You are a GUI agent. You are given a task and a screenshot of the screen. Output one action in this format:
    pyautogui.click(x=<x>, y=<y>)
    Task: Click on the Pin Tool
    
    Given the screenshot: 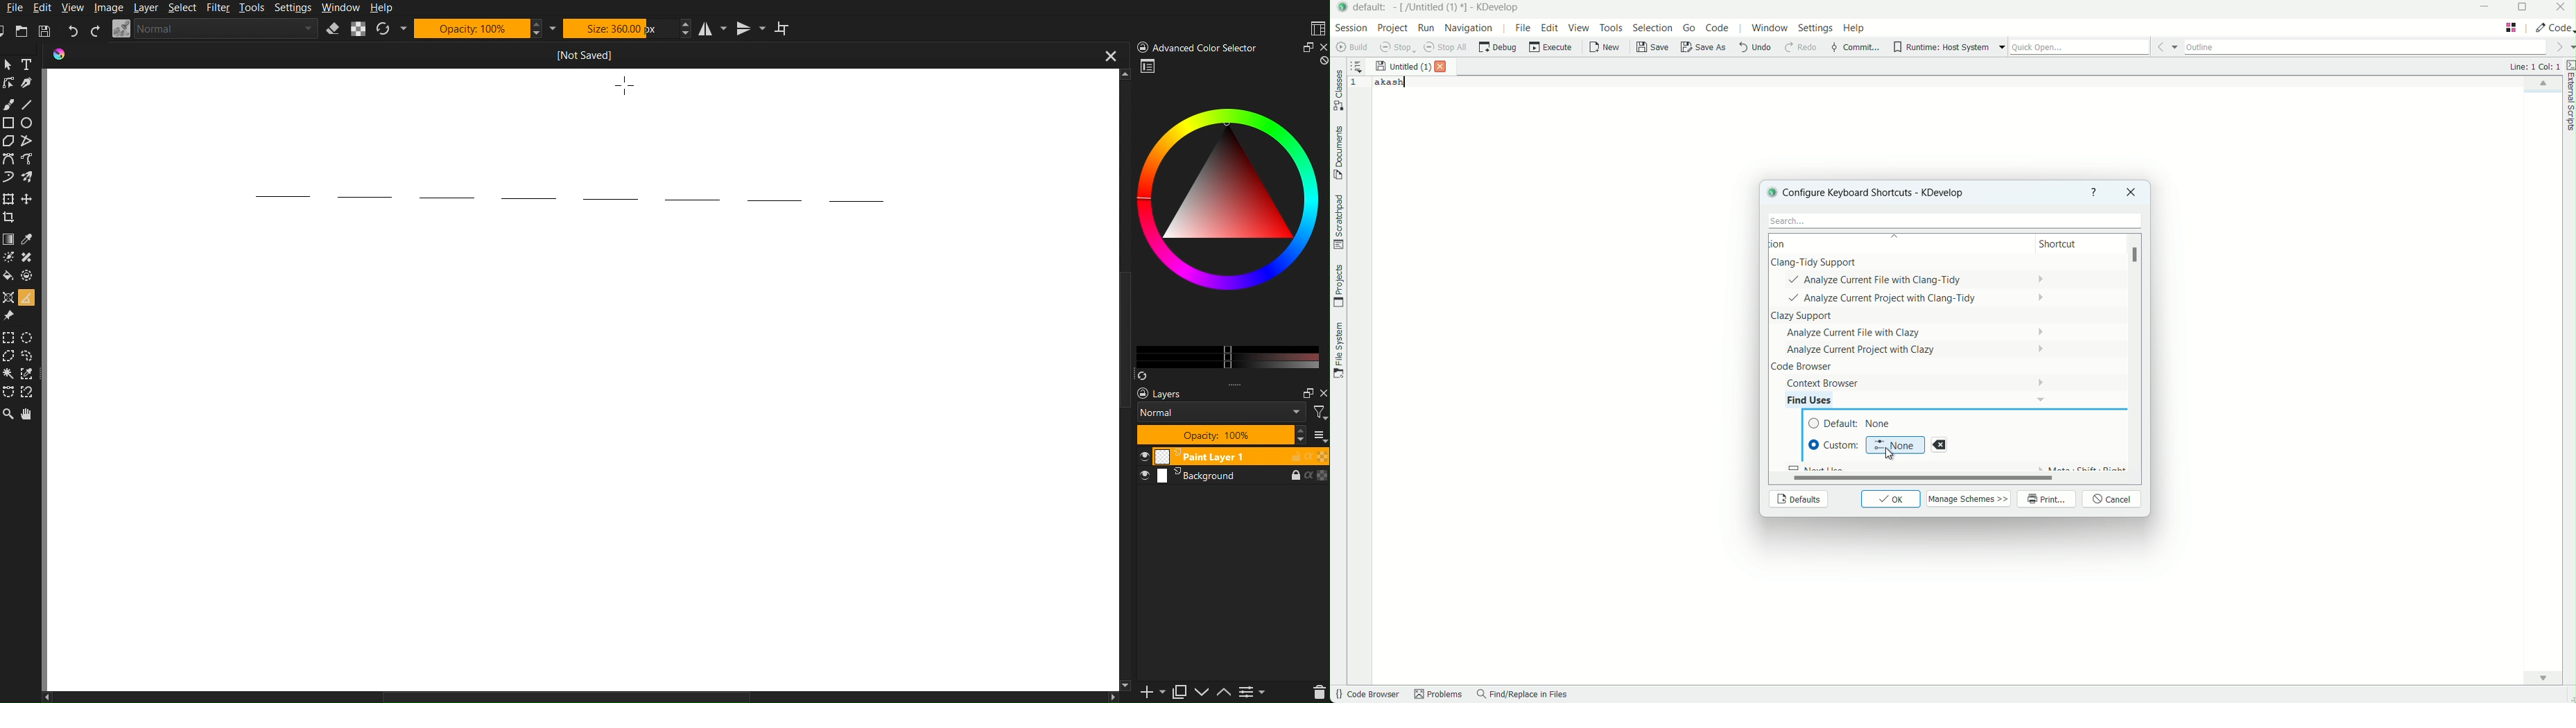 What is the action you would take?
    pyautogui.click(x=10, y=315)
    